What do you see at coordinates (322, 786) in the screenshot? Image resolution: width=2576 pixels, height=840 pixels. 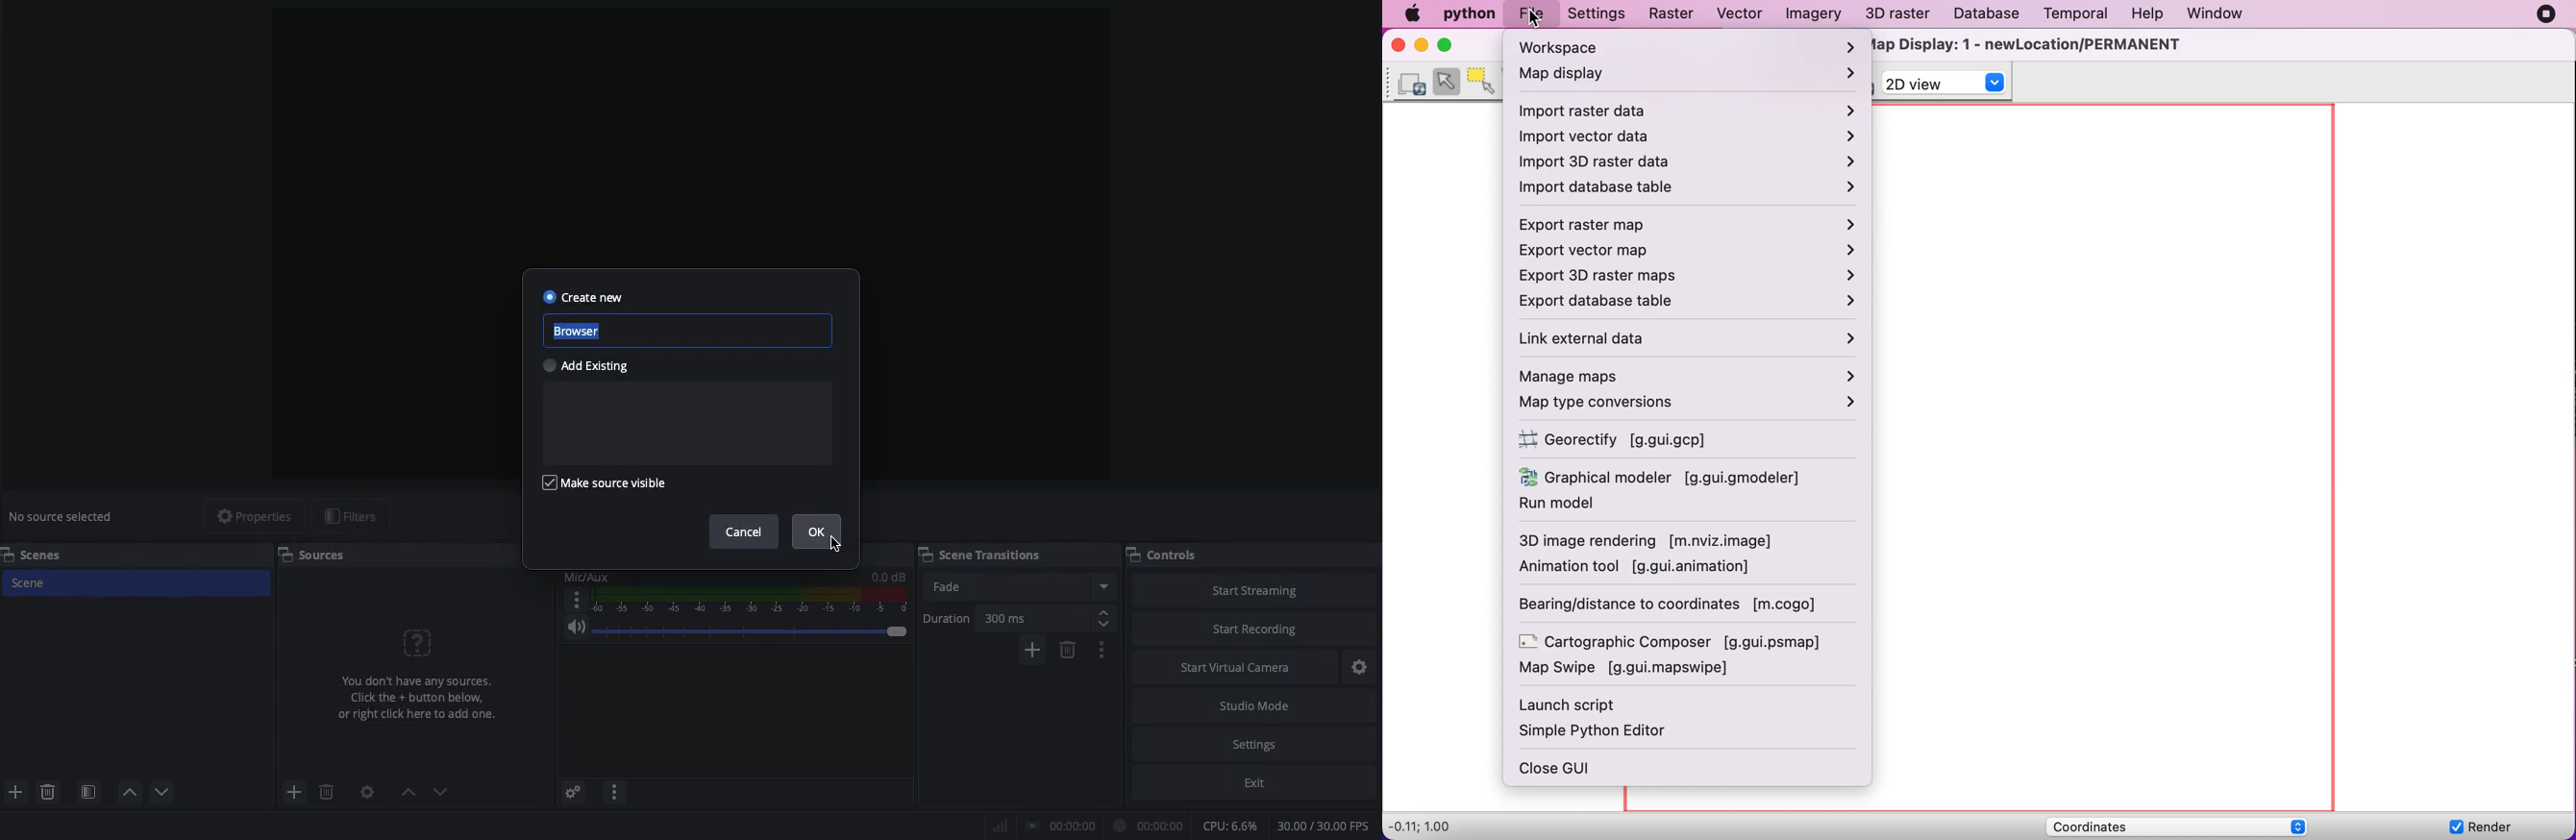 I see `delete` at bounding box center [322, 786].